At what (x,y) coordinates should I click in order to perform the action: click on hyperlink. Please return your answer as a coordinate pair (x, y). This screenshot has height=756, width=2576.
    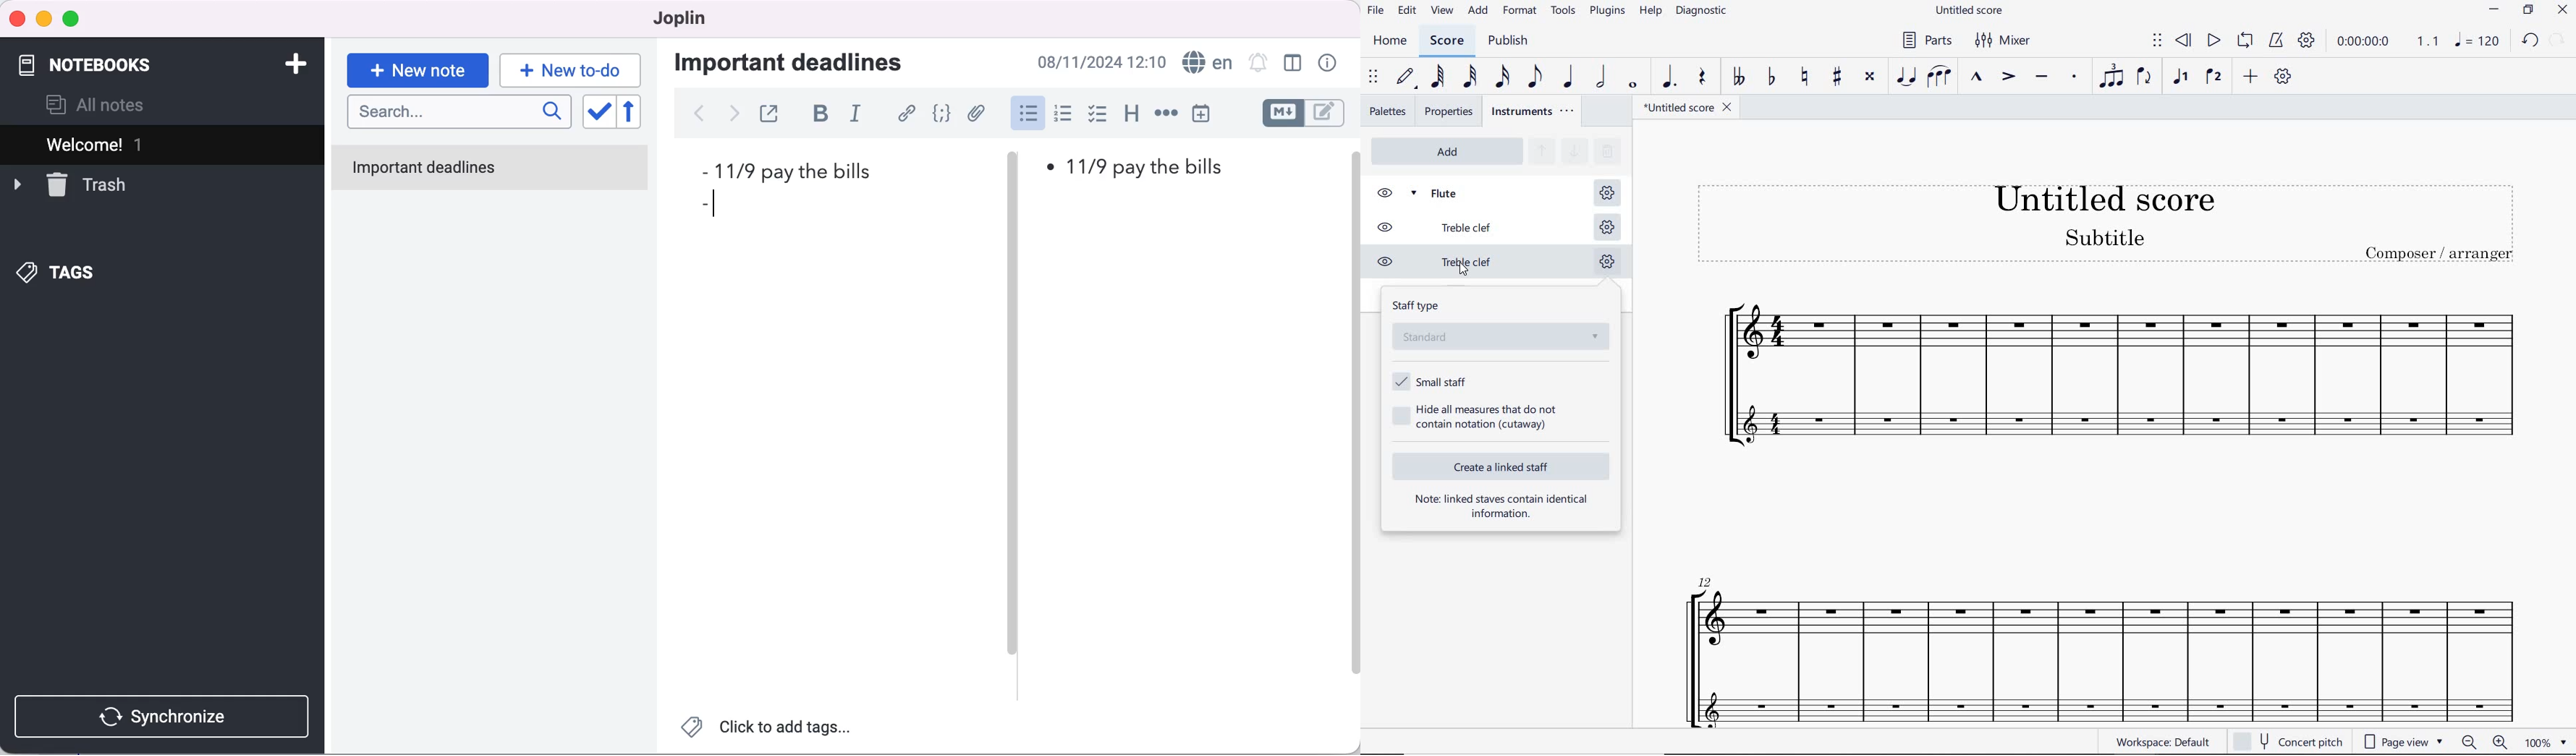
    Looking at the image, I should click on (902, 115).